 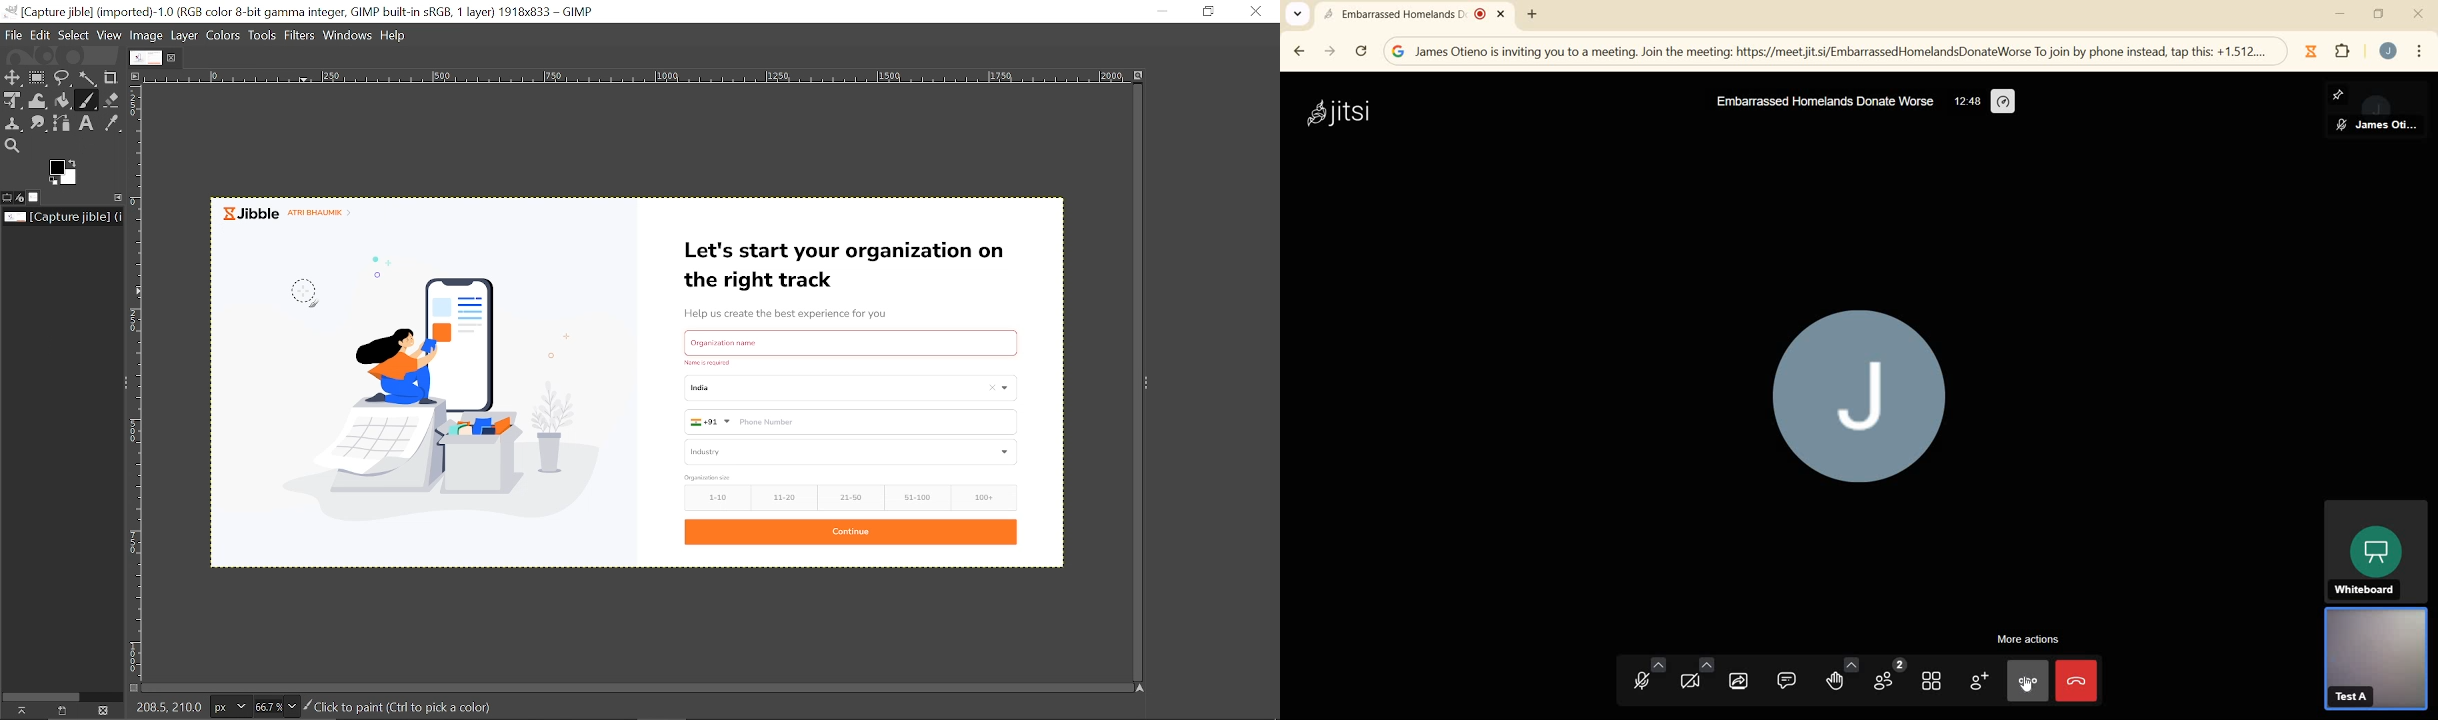 What do you see at coordinates (173, 58) in the screenshot?
I see `Close tab` at bounding box center [173, 58].